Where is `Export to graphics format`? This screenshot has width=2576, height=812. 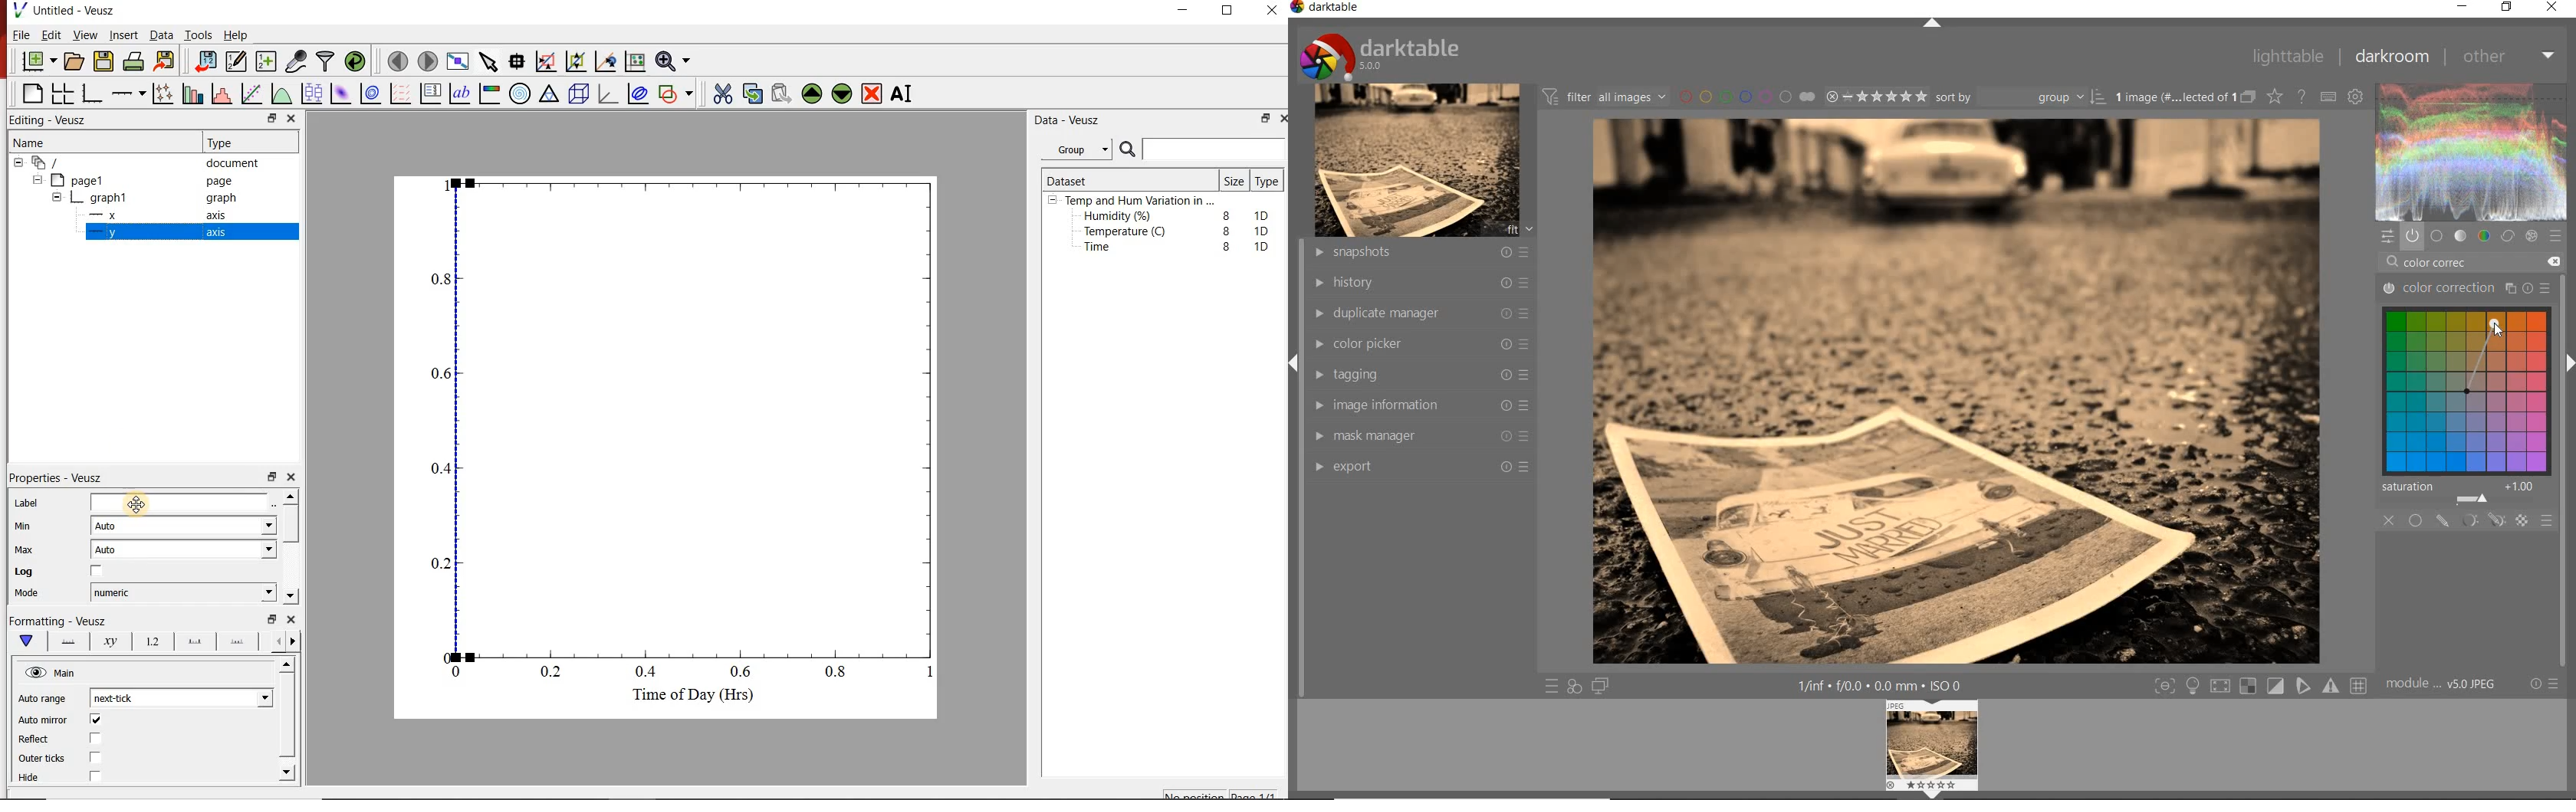 Export to graphics format is located at coordinates (166, 61).